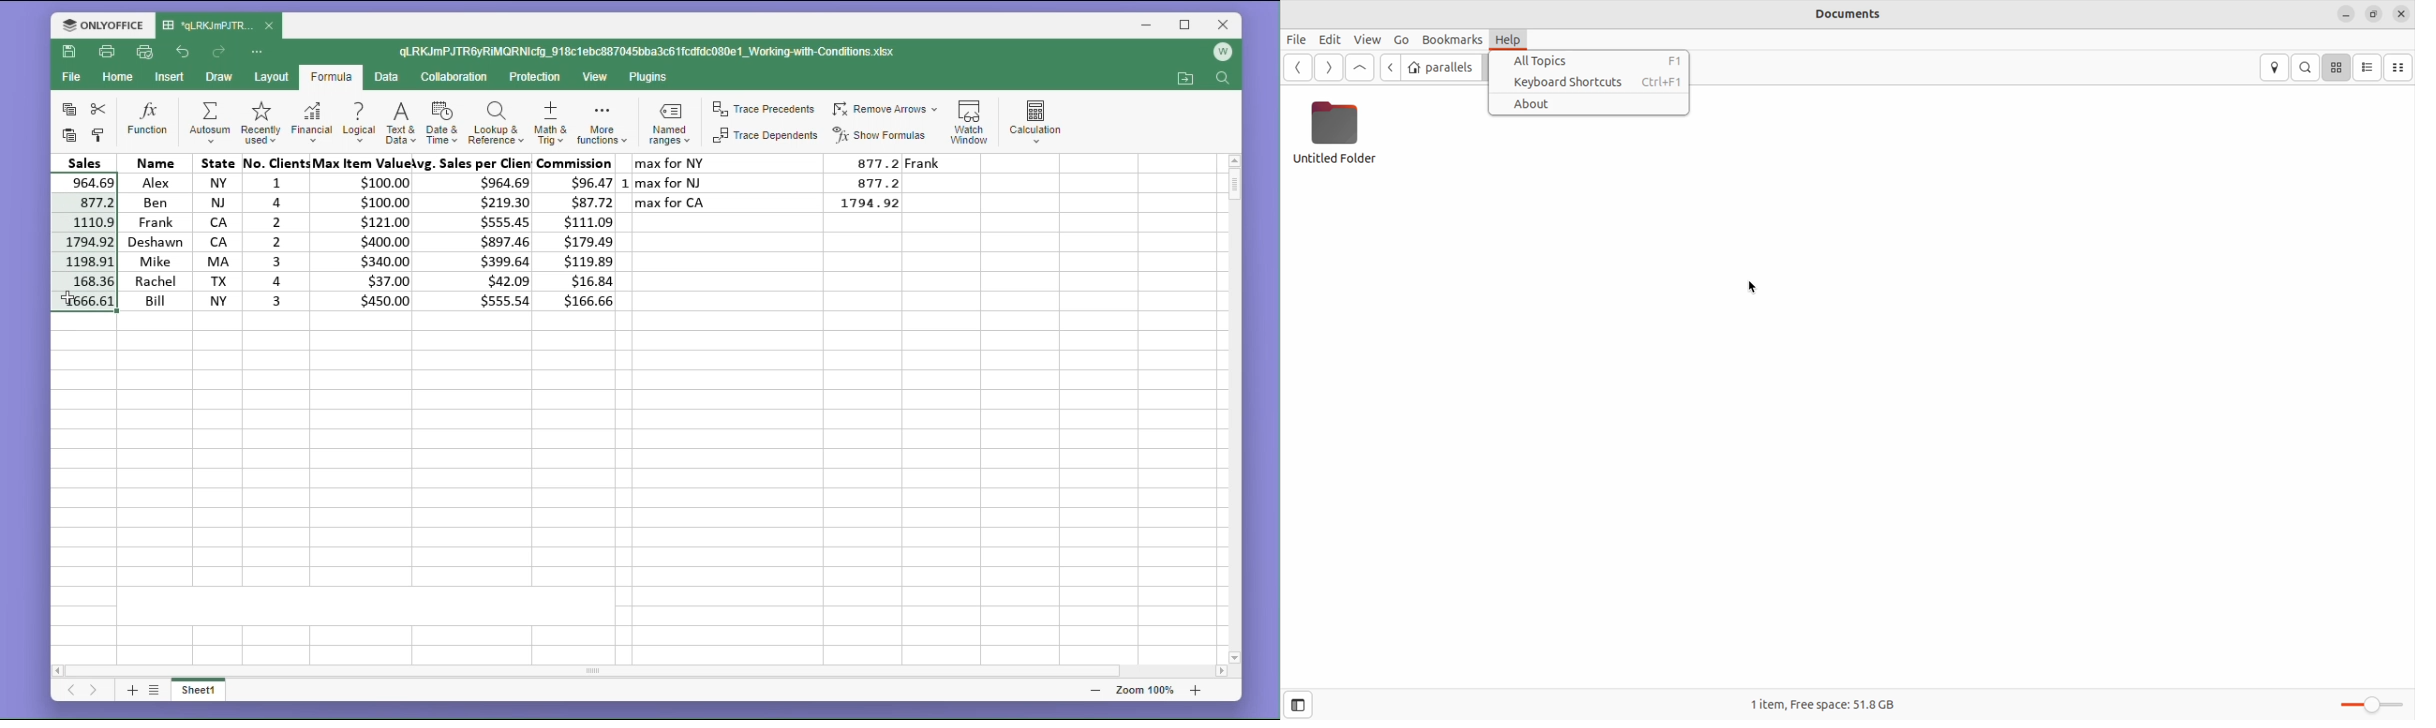  I want to click on paste, so click(66, 136).